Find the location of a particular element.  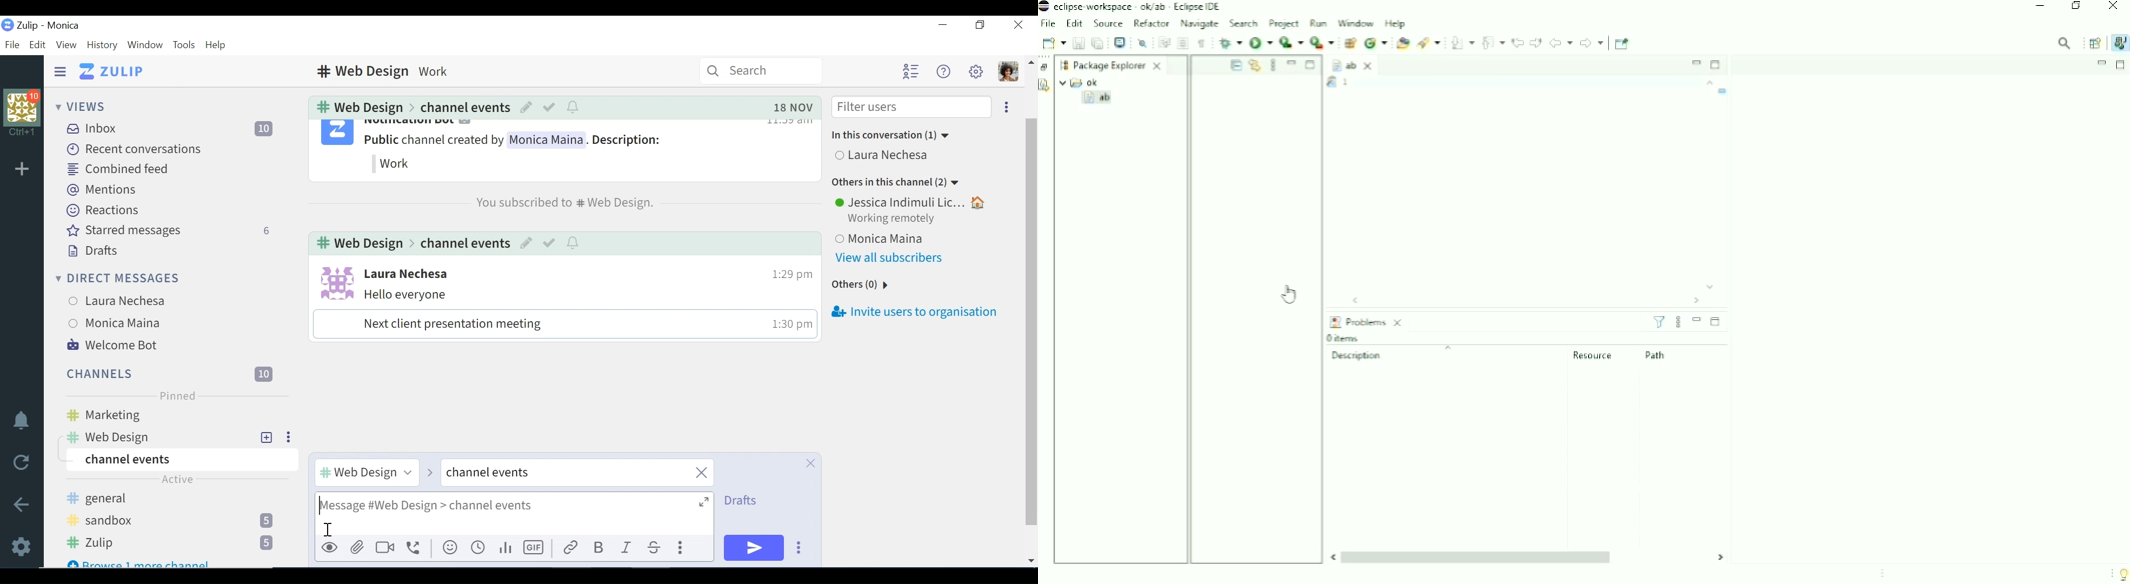

User is located at coordinates (123, 324).